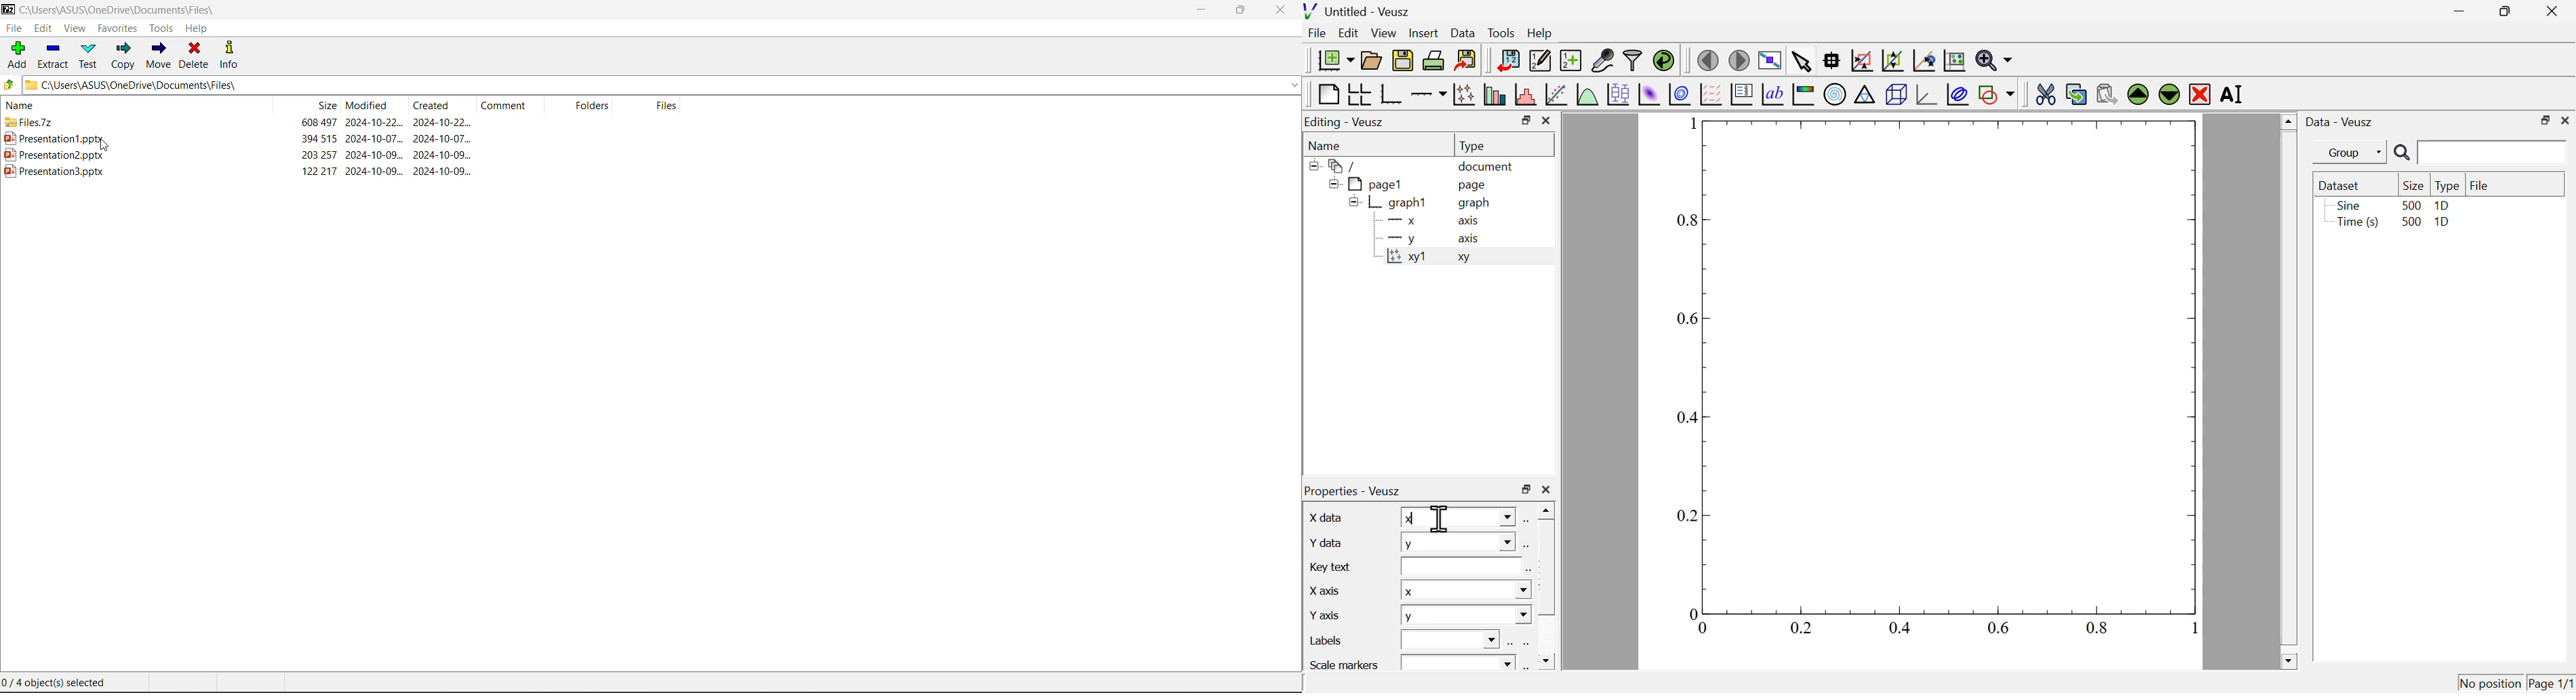 The width and height of the screenshot is (2576, 700). Describe the element at coordinates (504, 105) in the screenshot. I see `comment` at that location.